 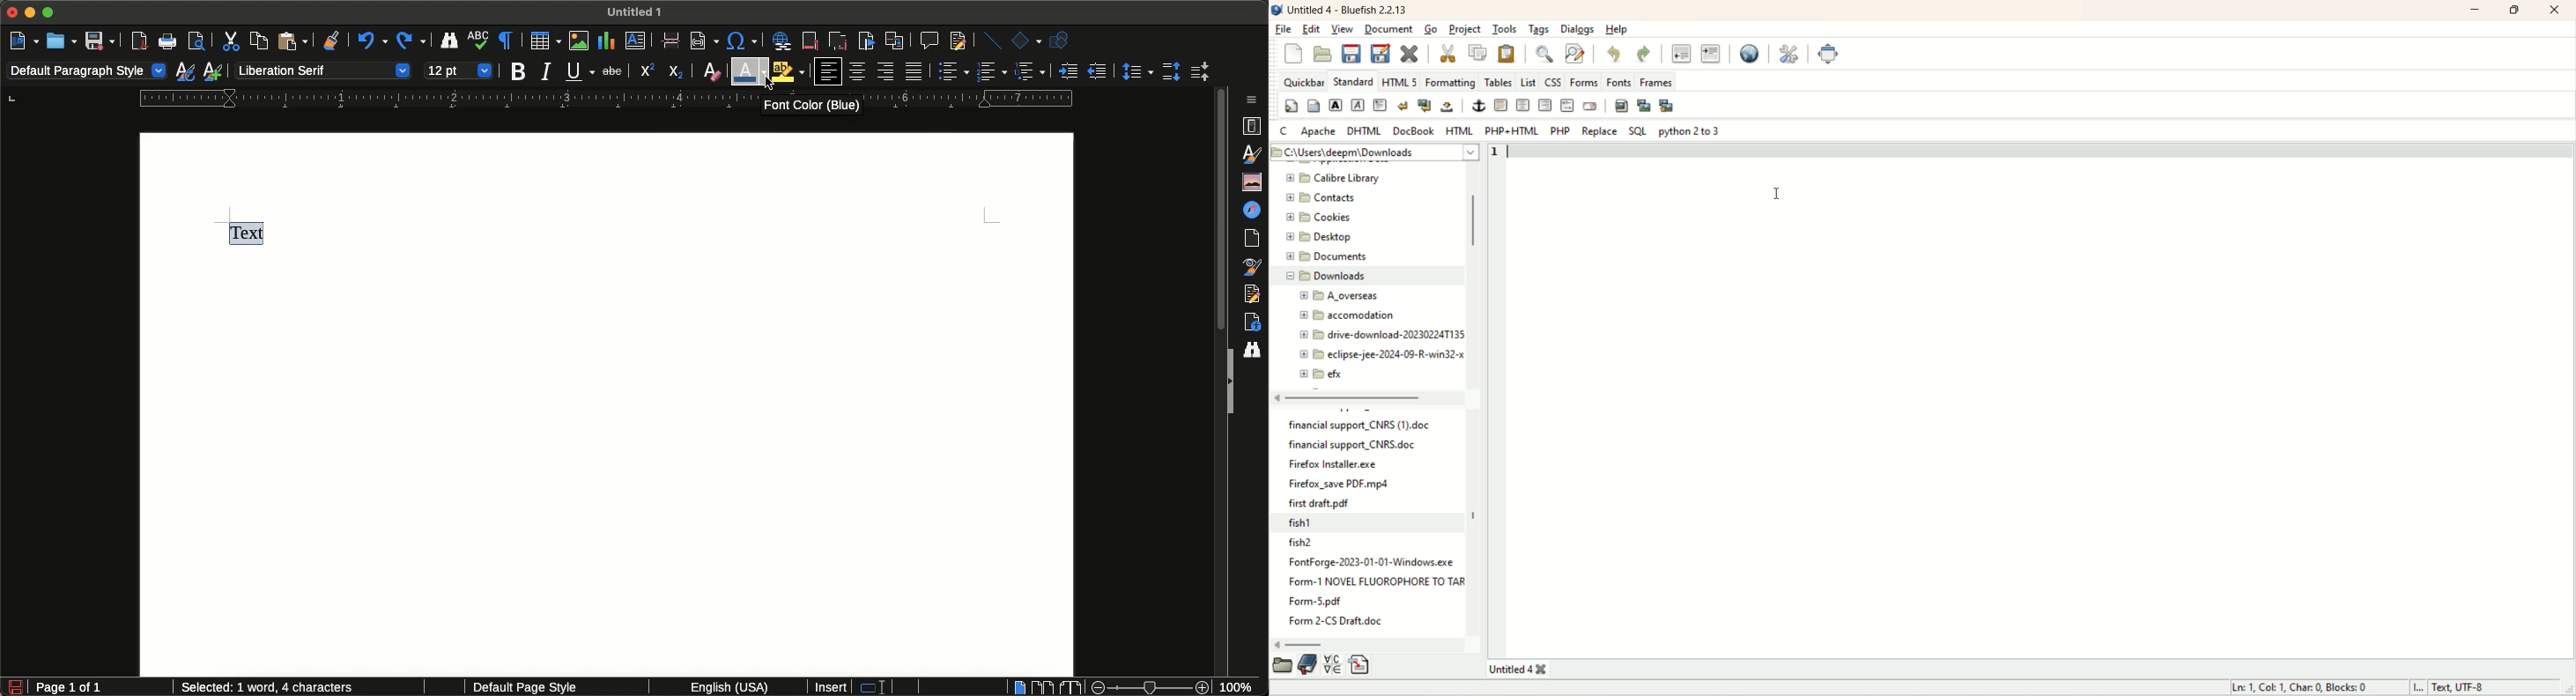 I want to click on Page, so click(x=1255, y=239).